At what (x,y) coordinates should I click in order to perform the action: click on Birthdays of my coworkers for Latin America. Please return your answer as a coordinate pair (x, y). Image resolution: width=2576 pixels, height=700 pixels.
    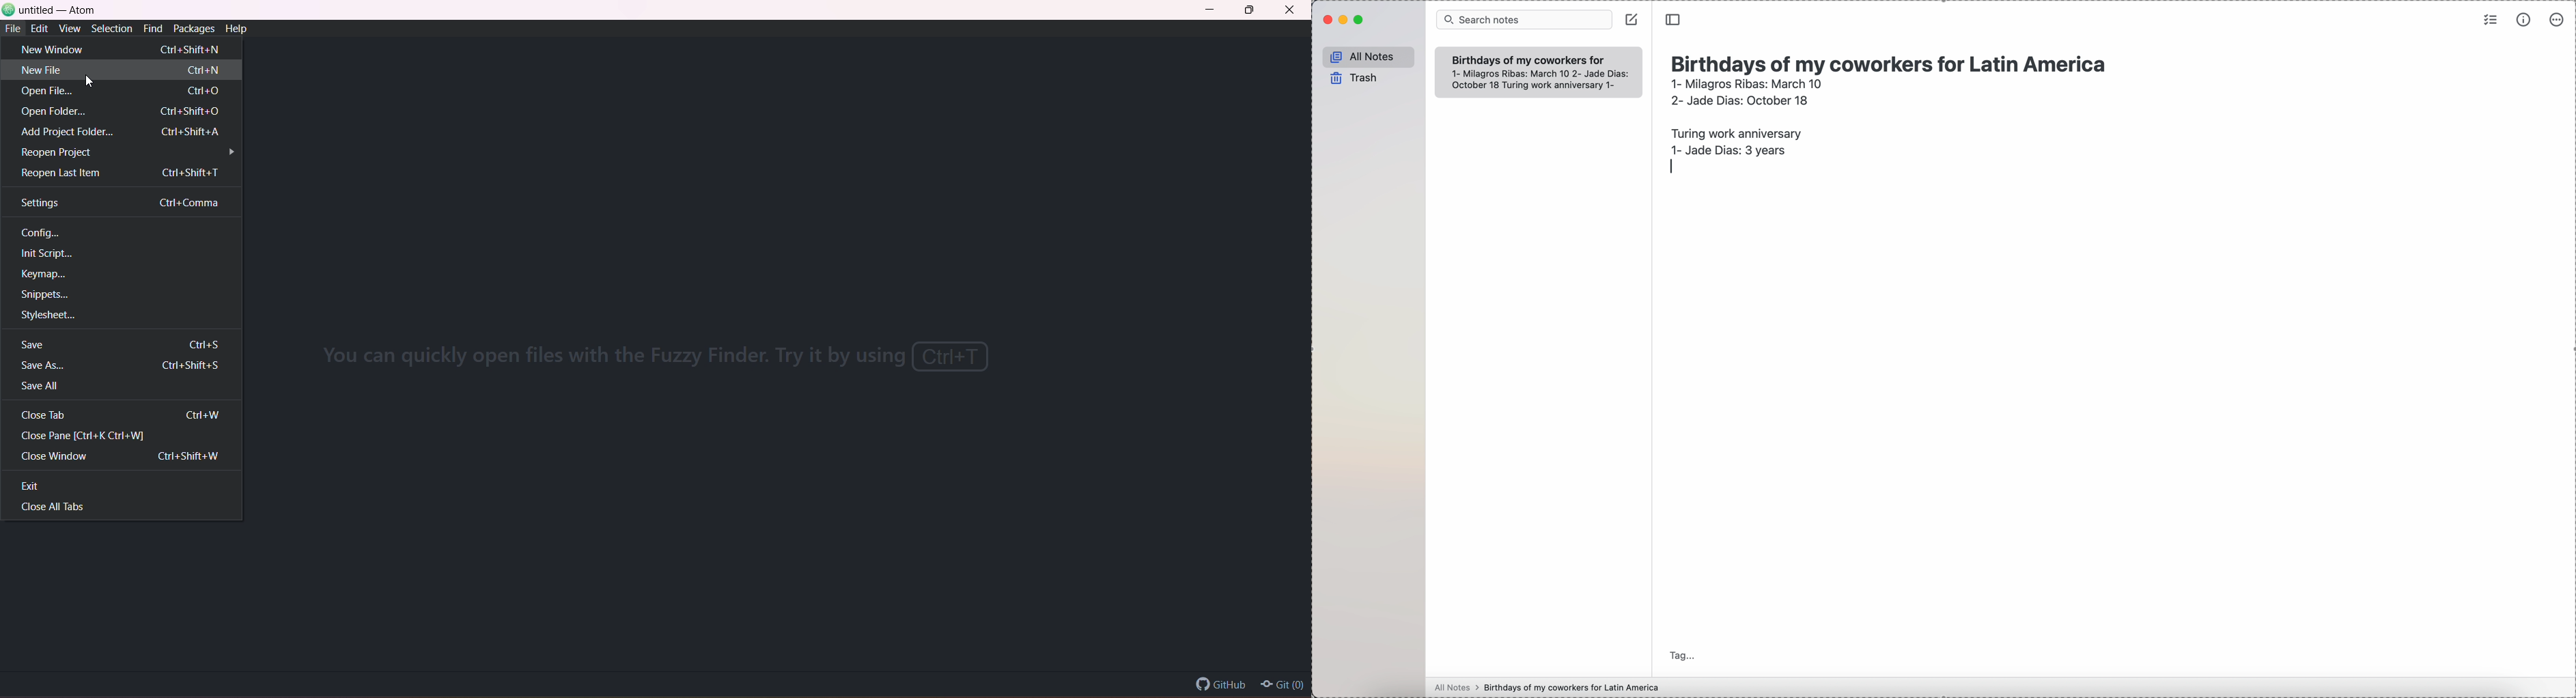
    Looking at the image, I should click on (1893, 62).